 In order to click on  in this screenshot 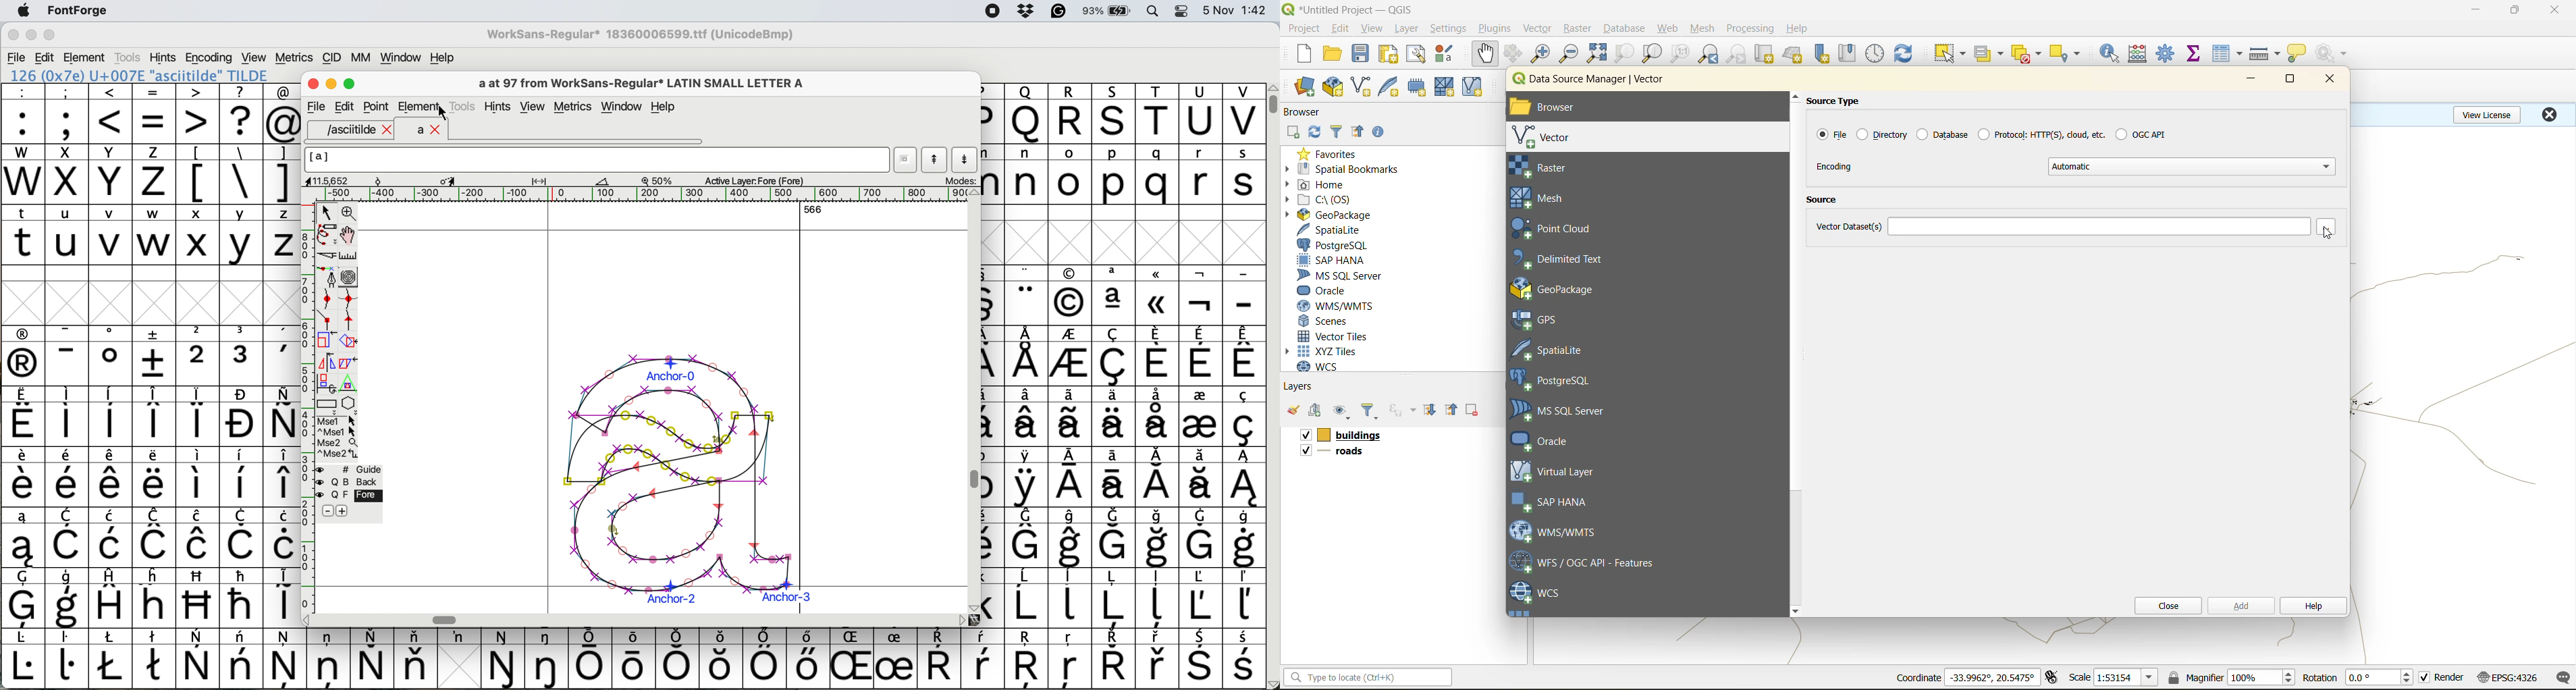, I will do `click(199, 598)`.